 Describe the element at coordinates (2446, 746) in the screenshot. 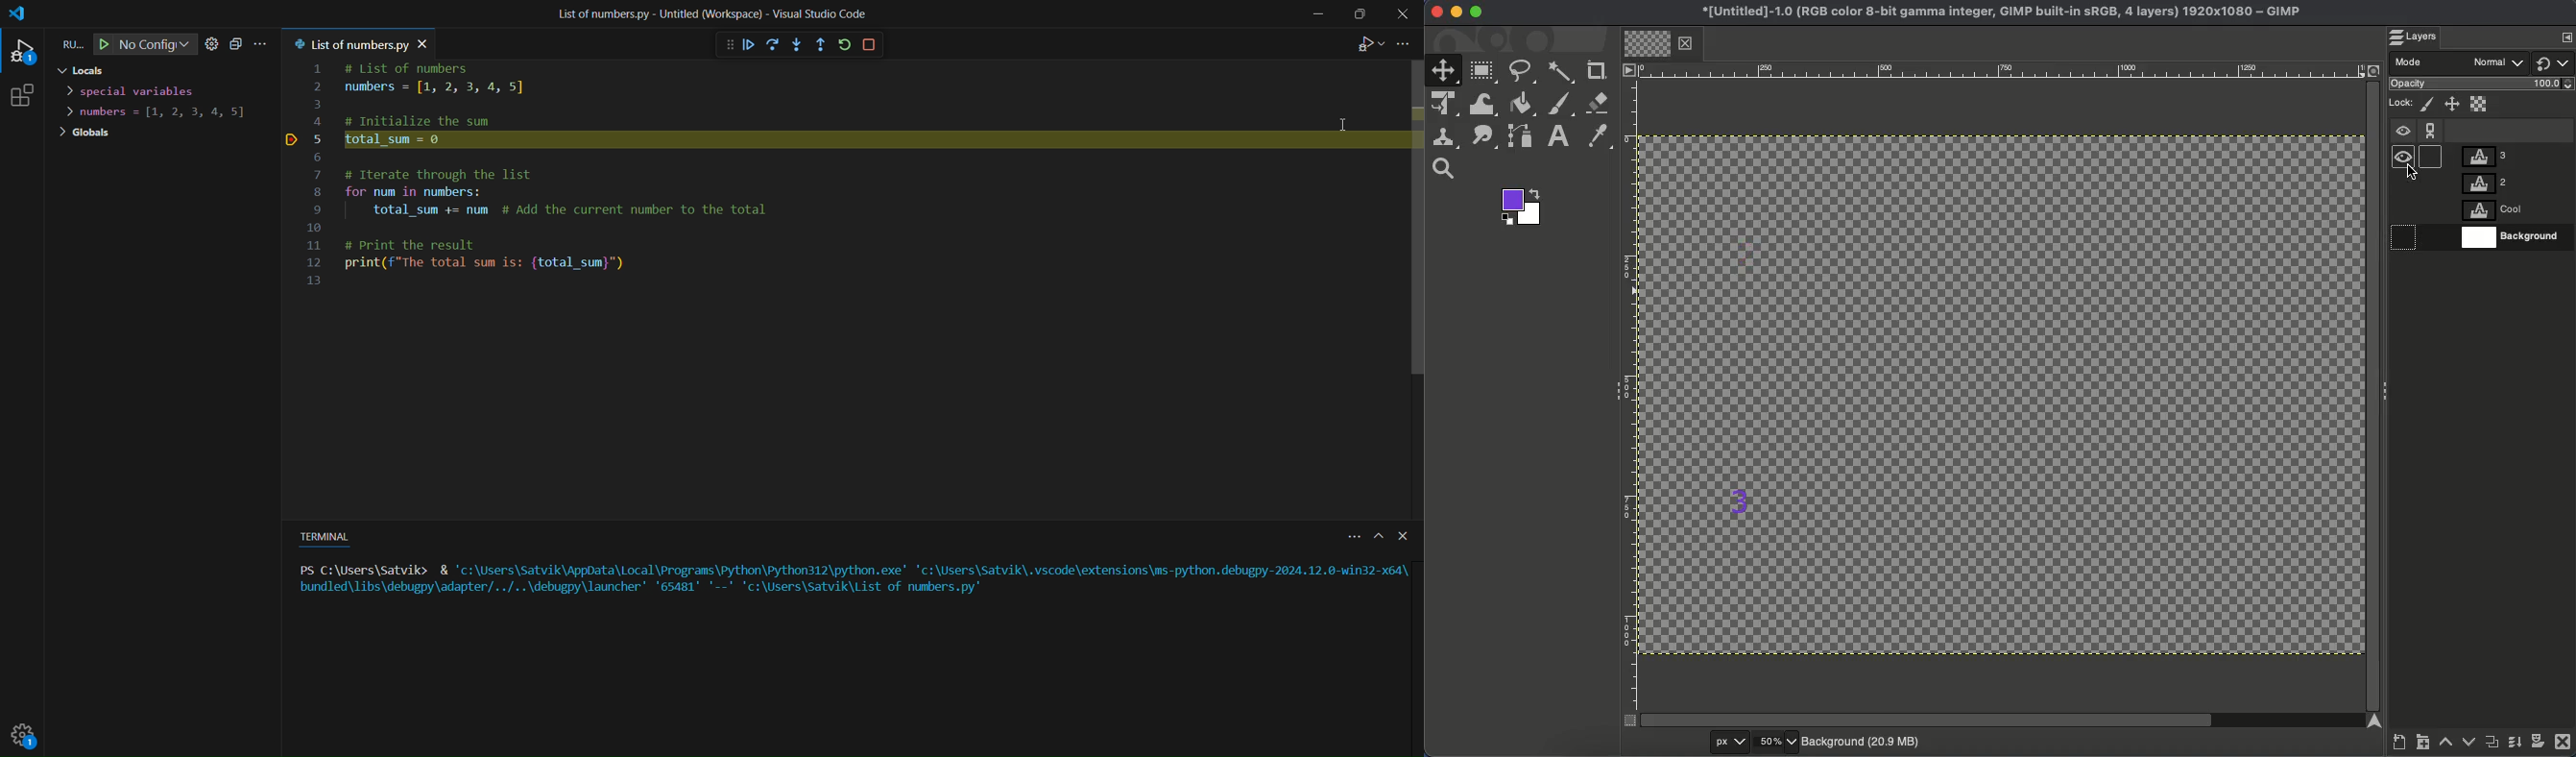

I see `Raise layer` at that location.